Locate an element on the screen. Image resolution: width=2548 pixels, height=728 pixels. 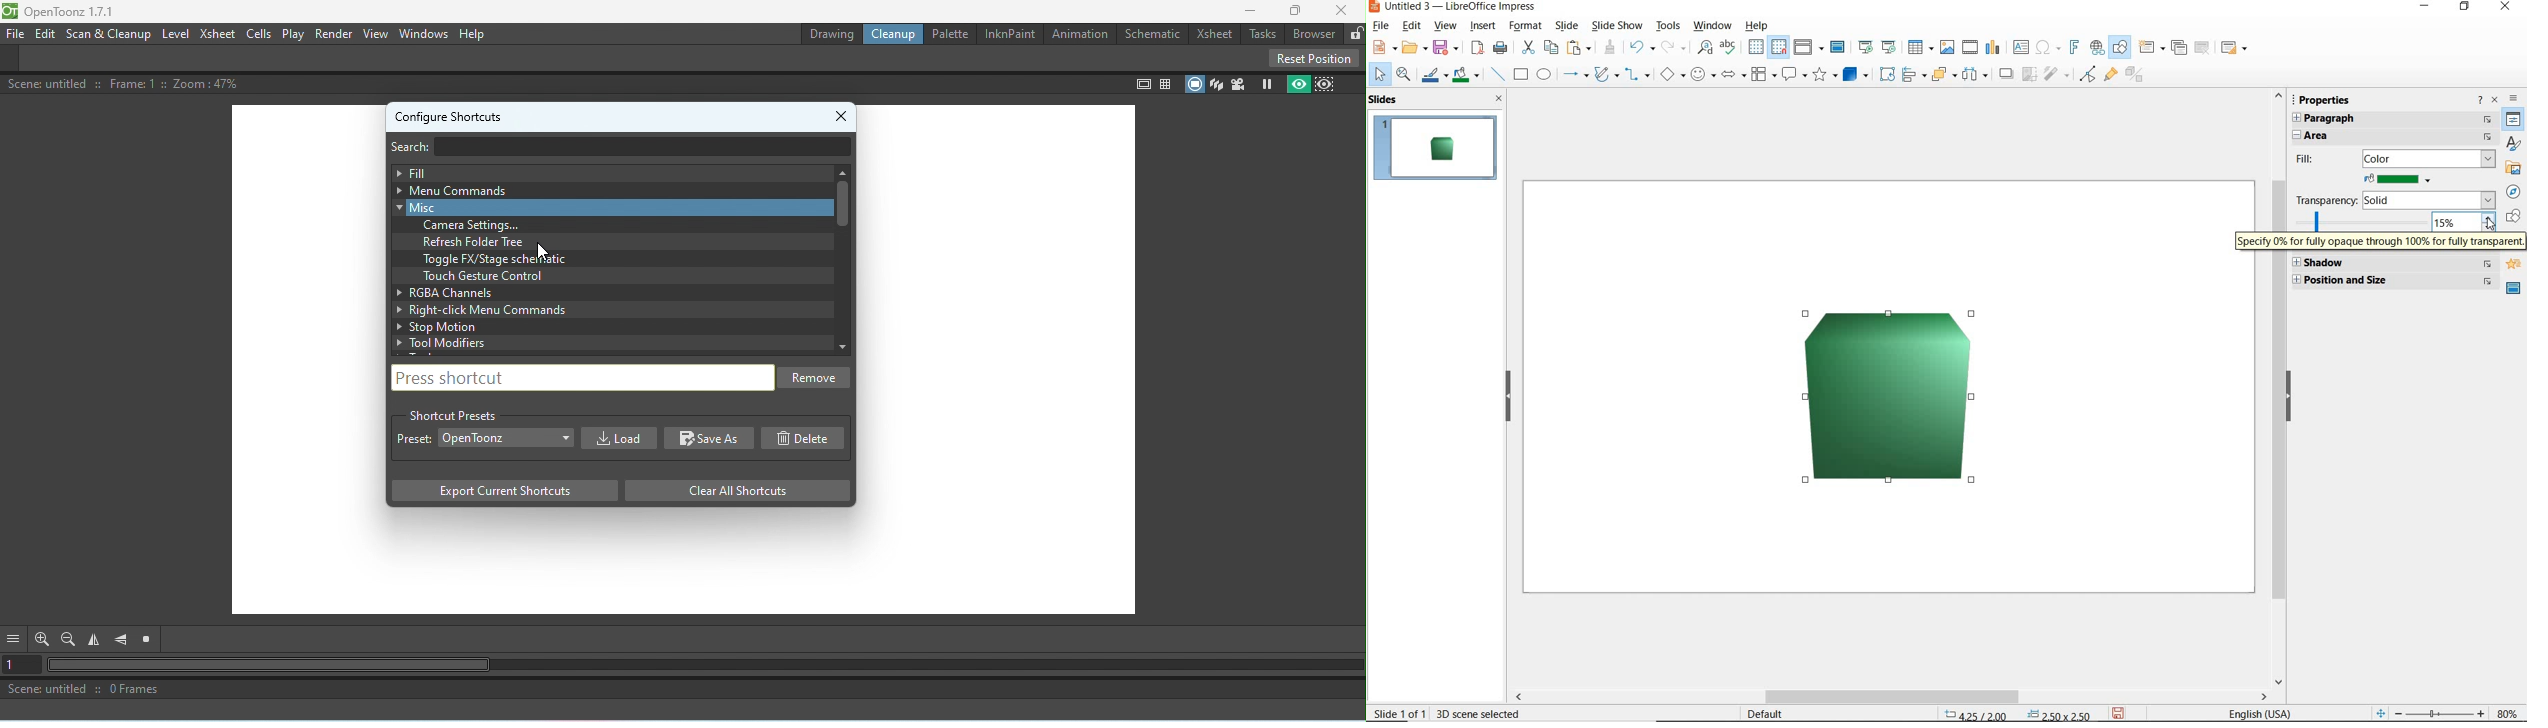
slide is located at coordinates (1565, 26).